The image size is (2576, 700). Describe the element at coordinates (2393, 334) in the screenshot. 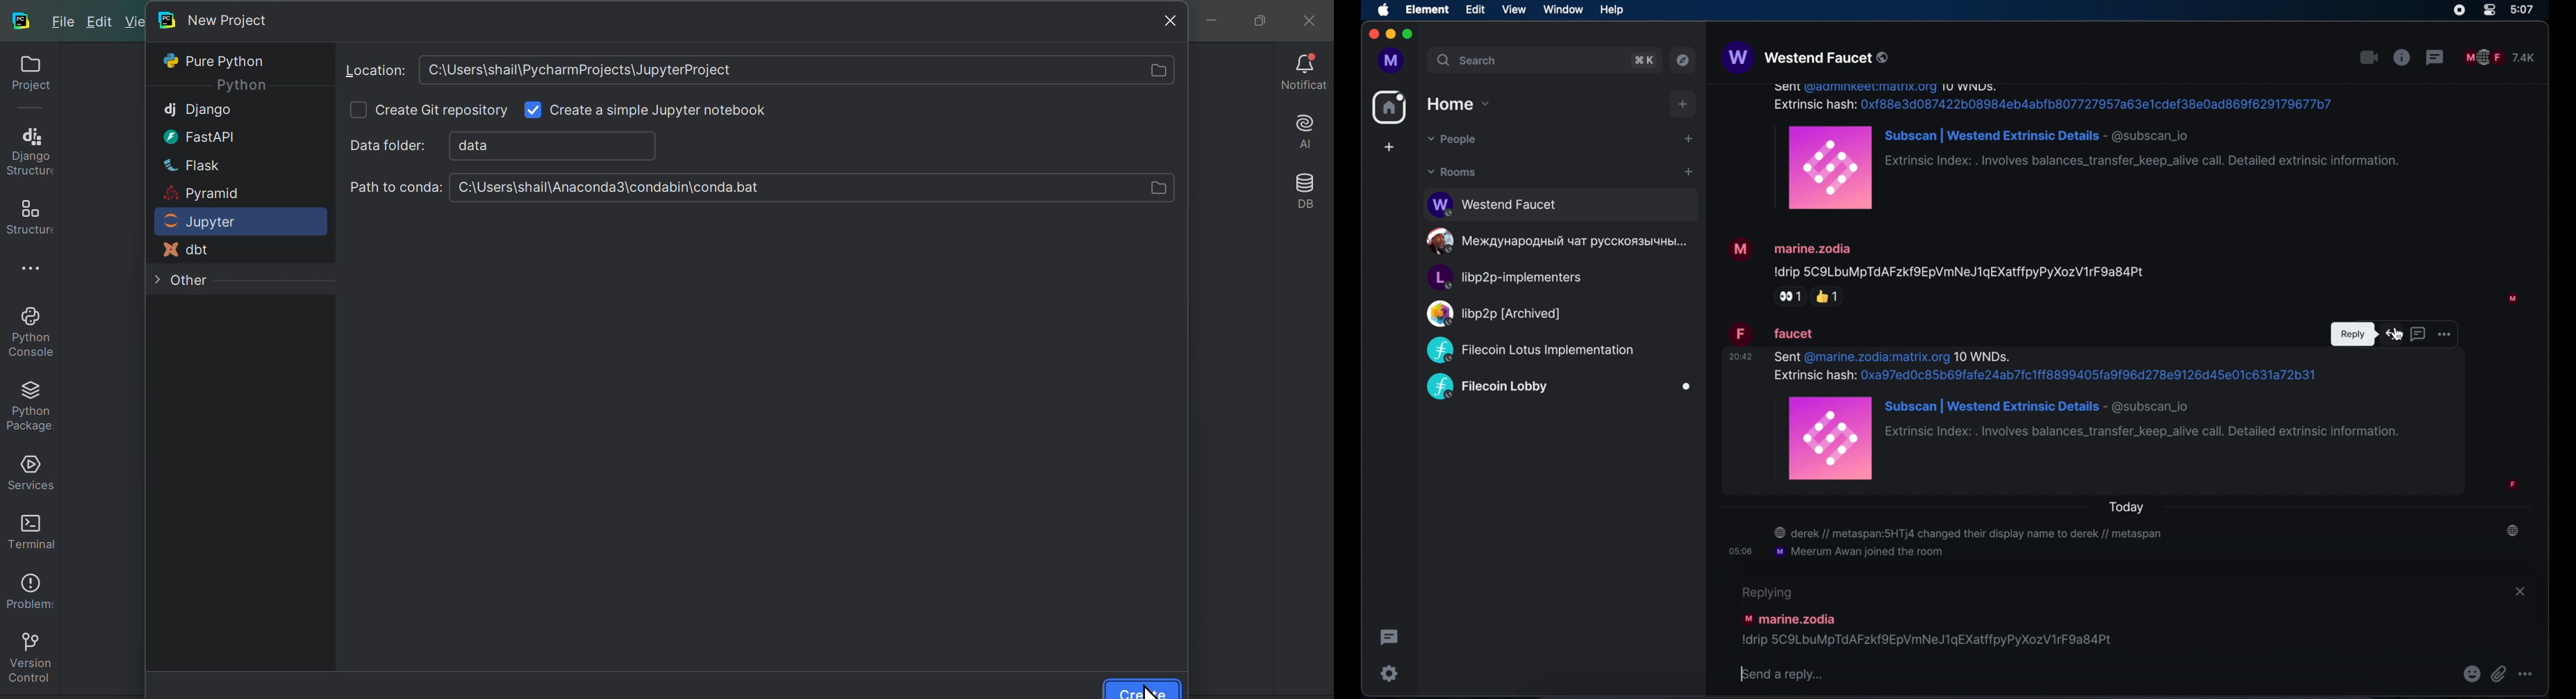

I see `reply` at that location.